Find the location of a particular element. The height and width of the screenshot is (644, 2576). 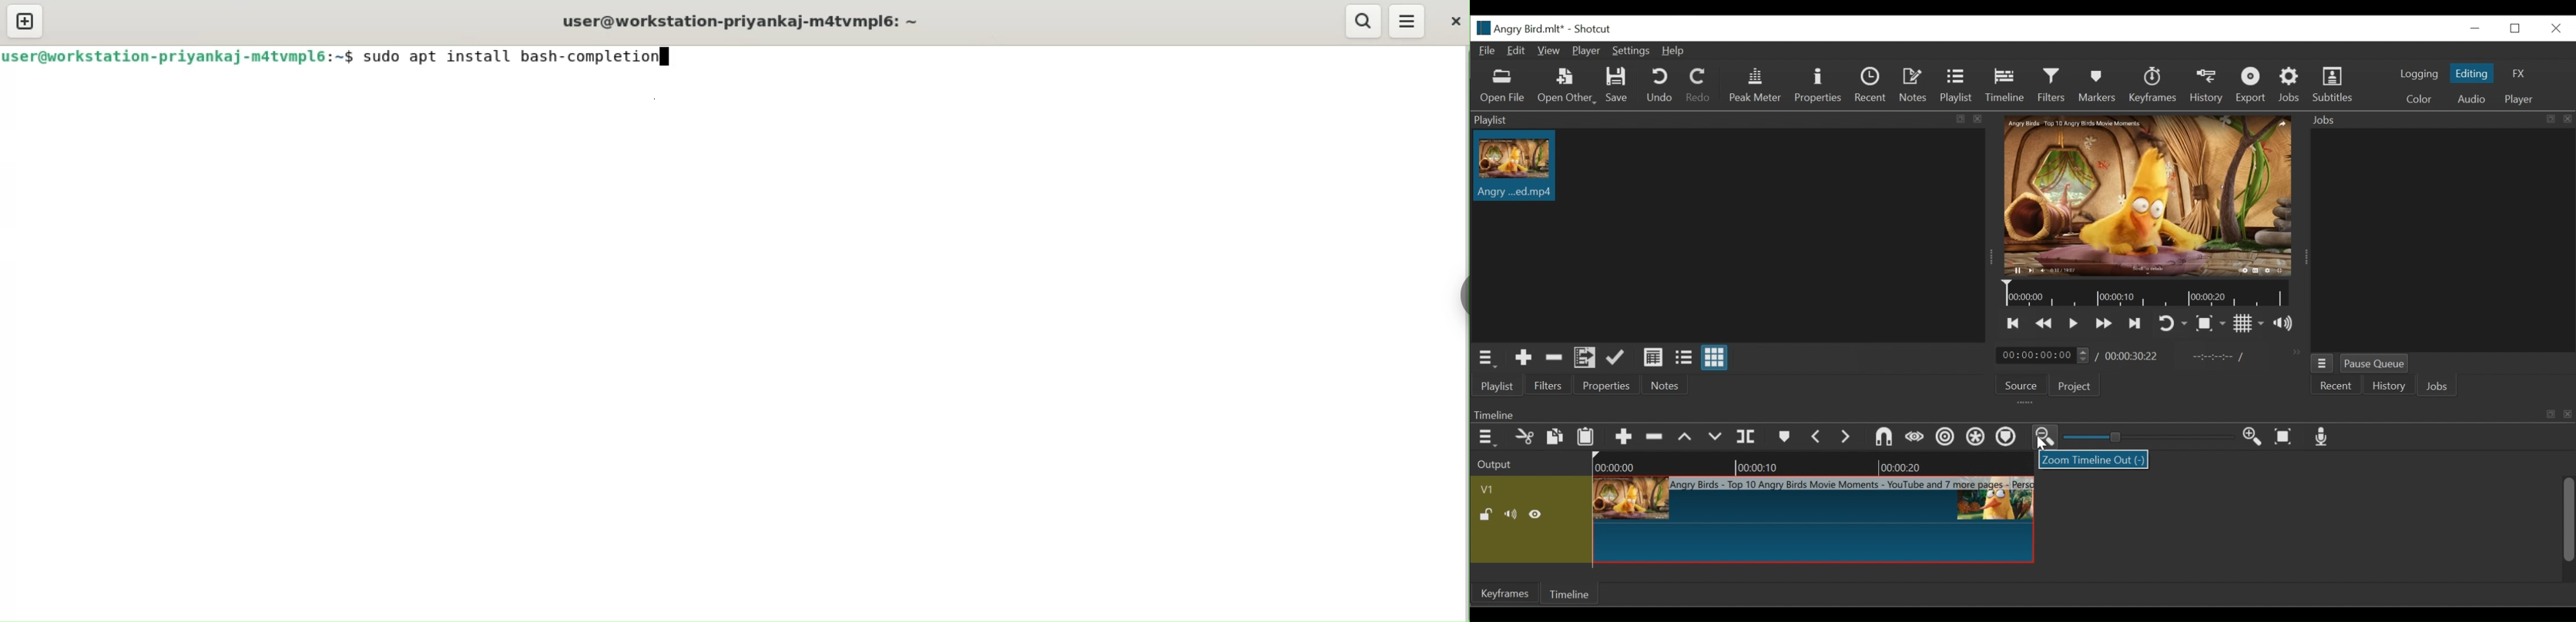

Settings is located at coordinates (1632, 51).